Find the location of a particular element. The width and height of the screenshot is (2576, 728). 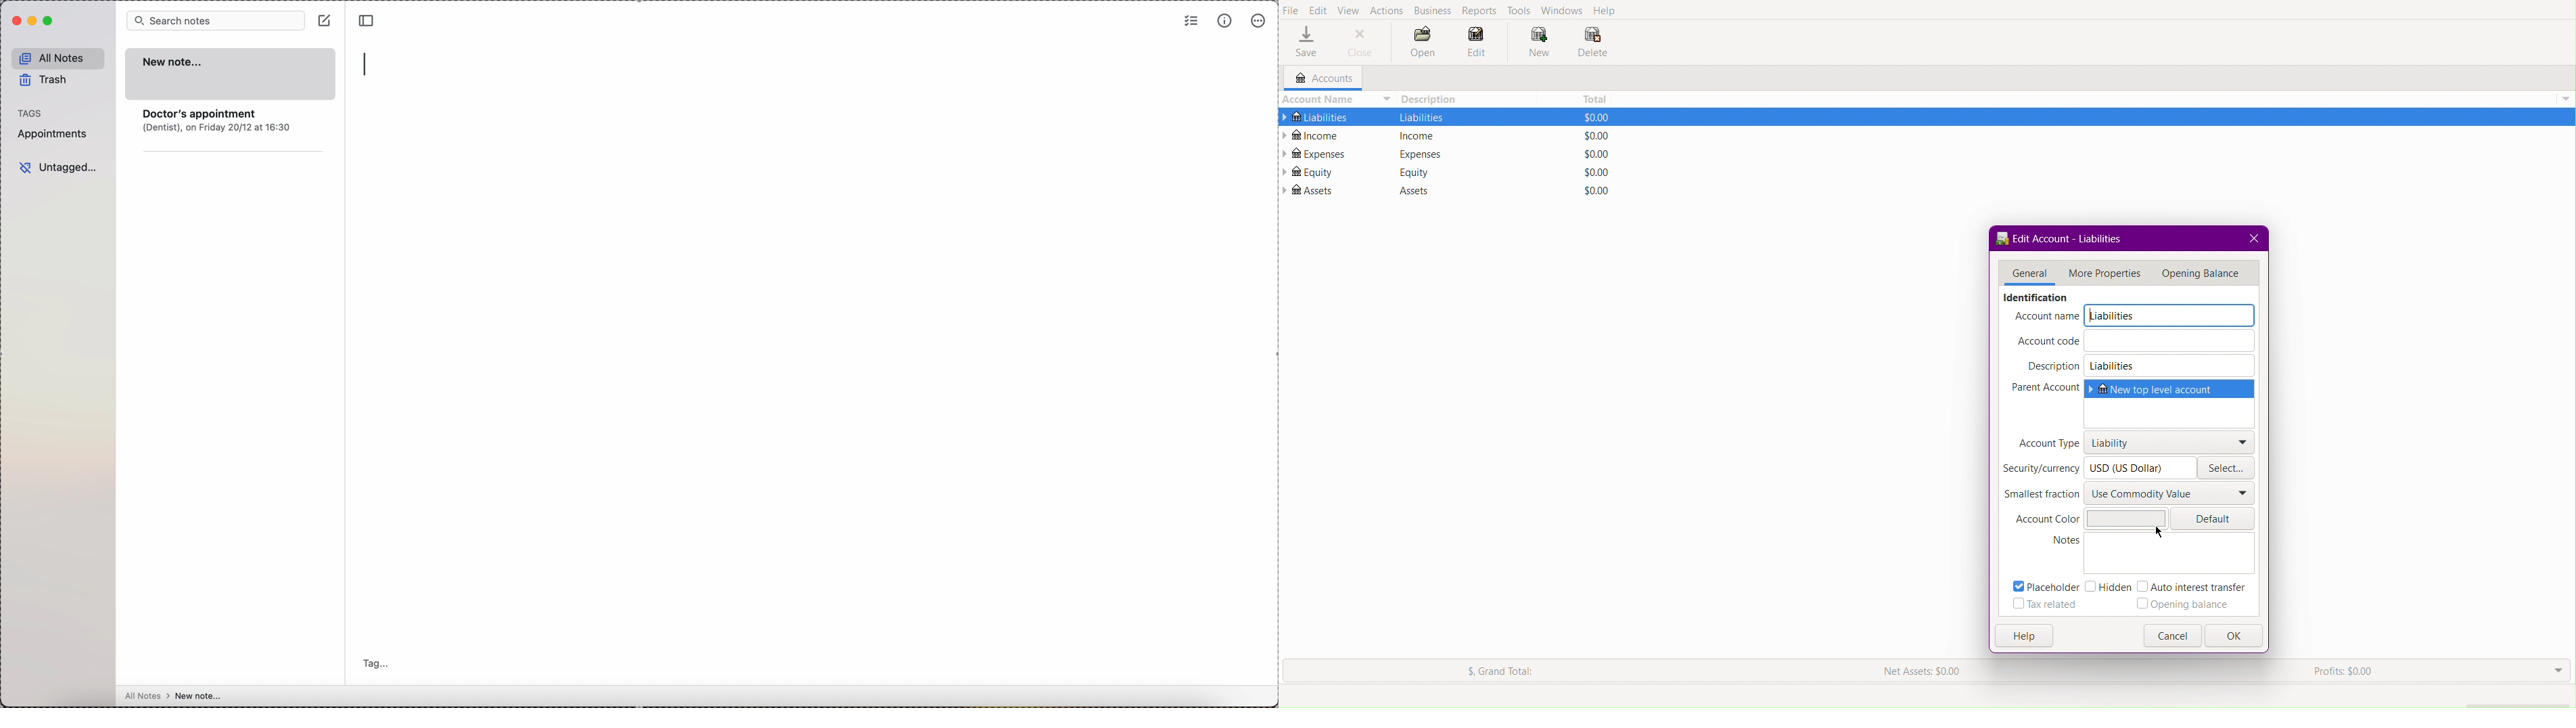

income is located at coordinates (1419, 136).